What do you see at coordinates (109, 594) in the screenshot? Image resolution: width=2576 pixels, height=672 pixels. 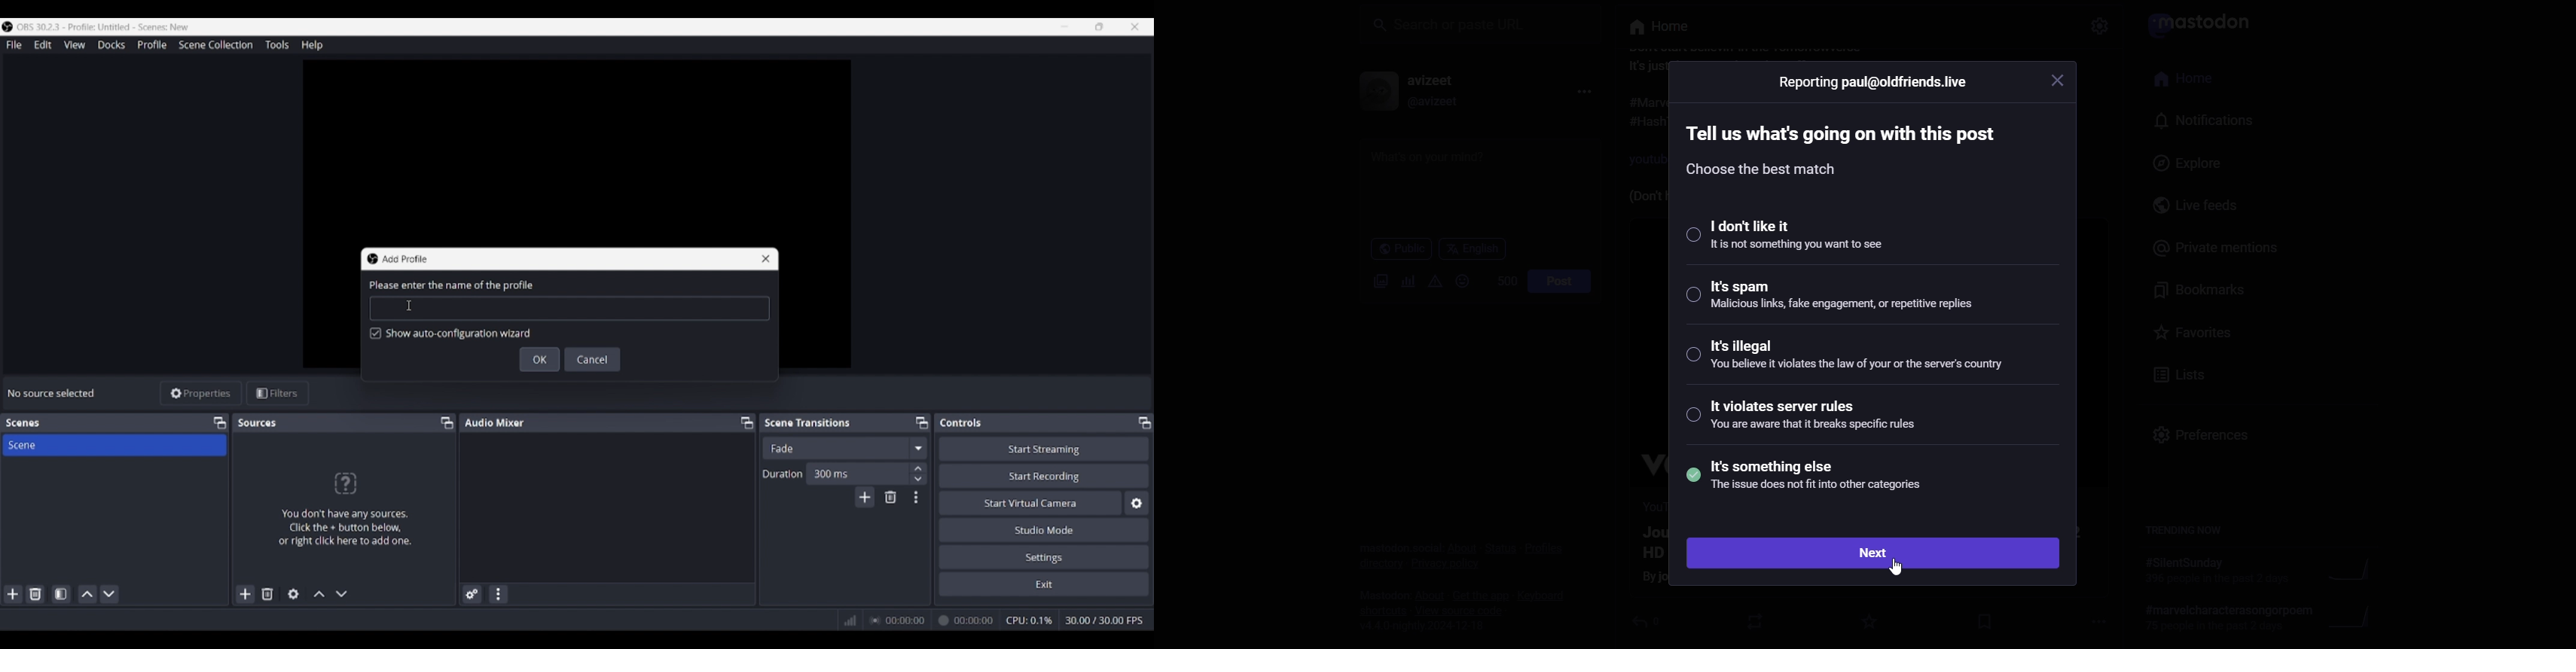 I see `Move scene down` at bounding box center [109, 594].